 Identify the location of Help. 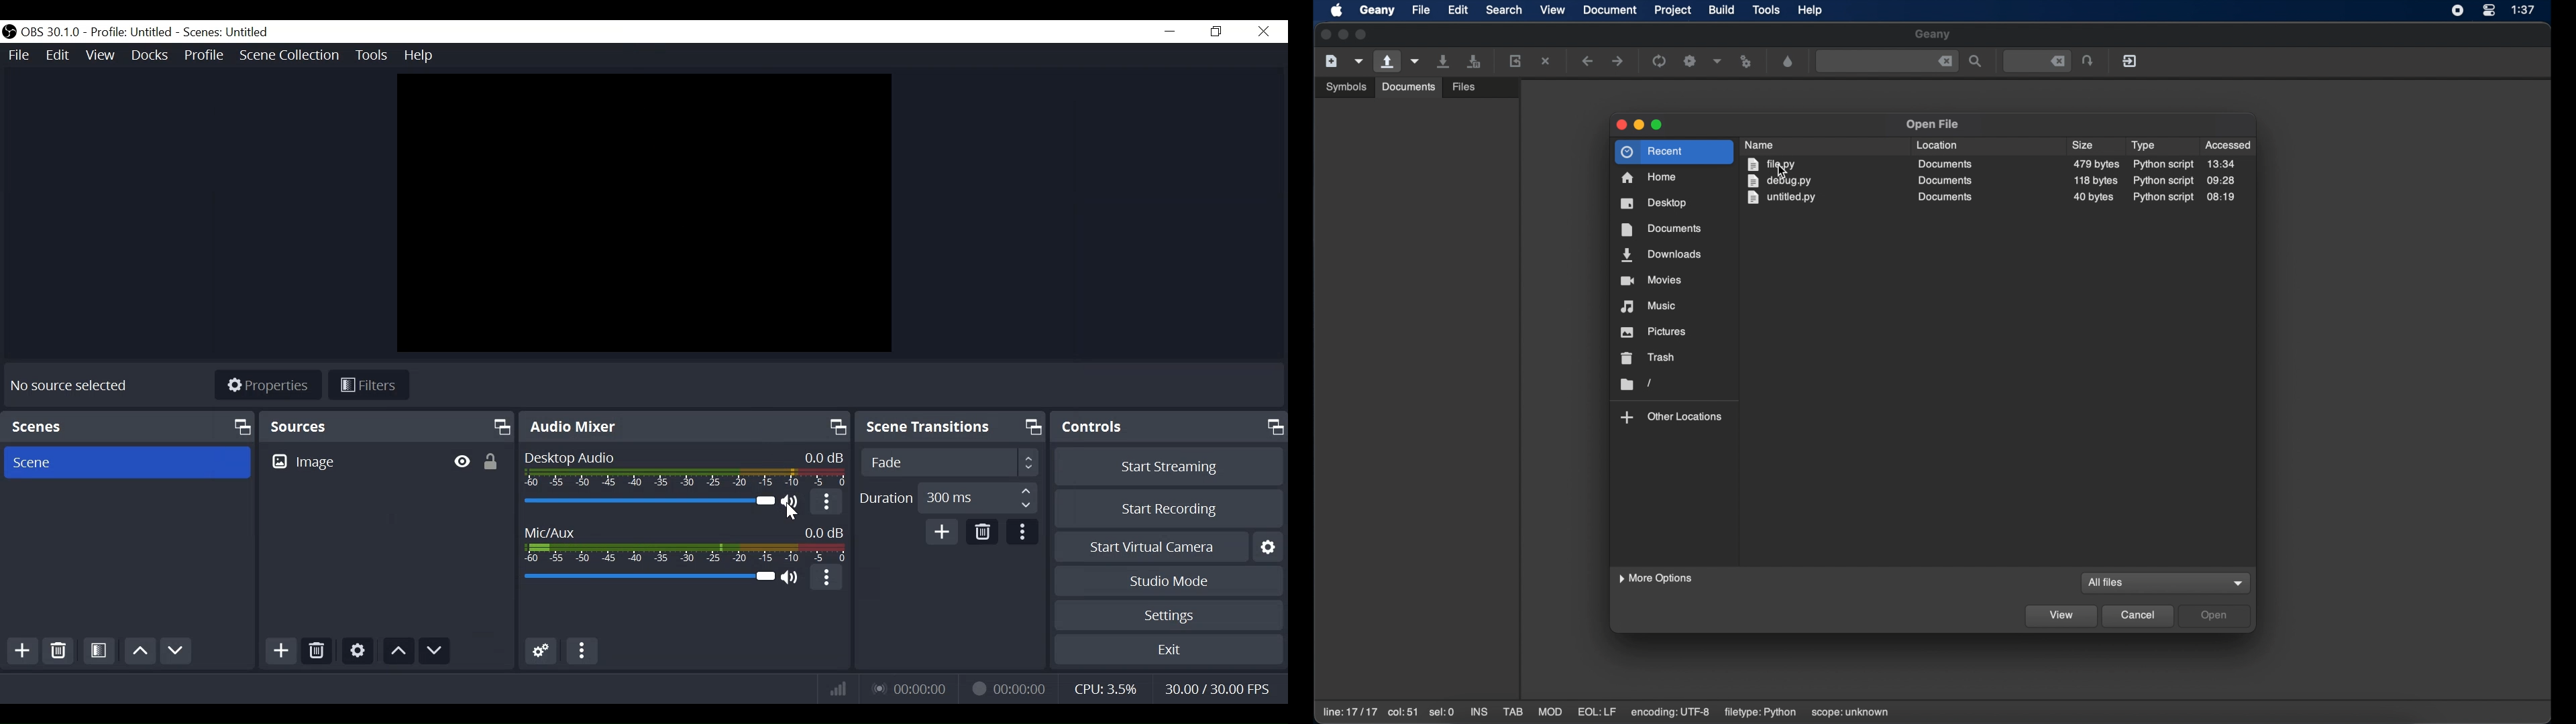
(421, 56).